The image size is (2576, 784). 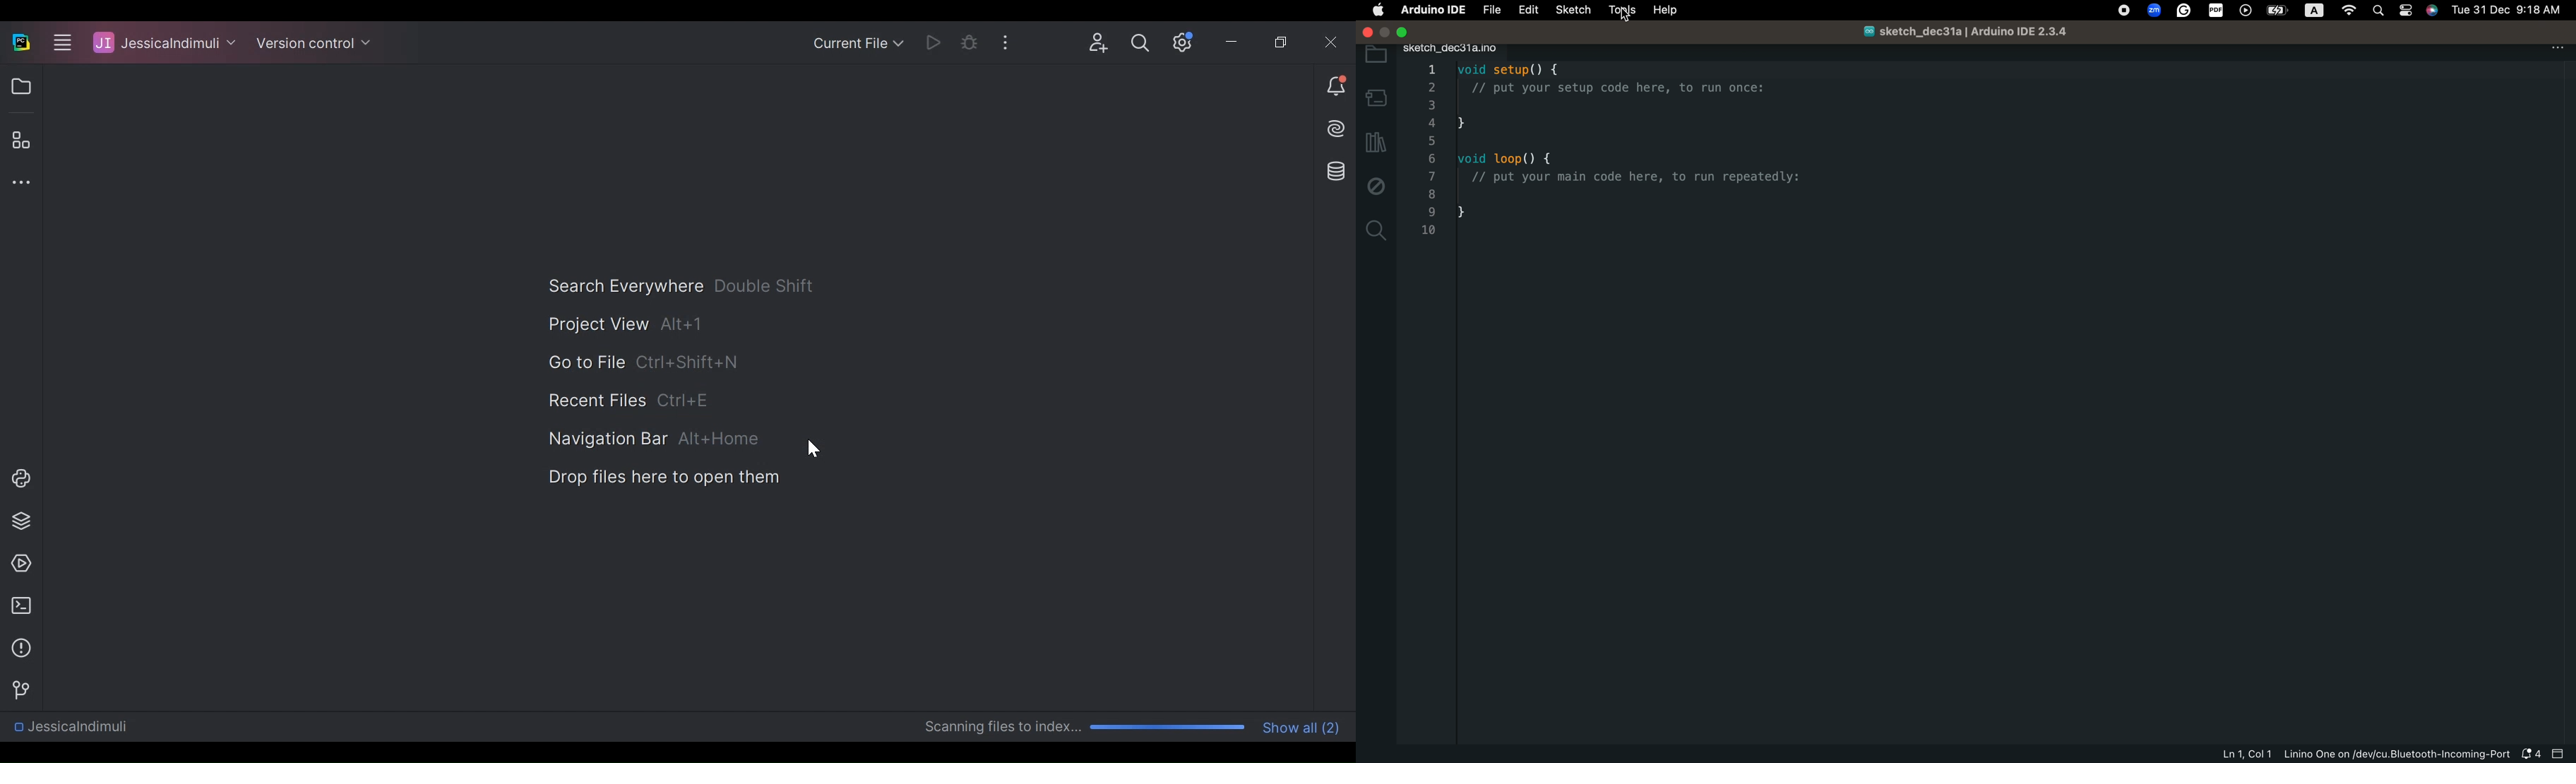 What do you see at coordinates (1086, 728) in the screenshot?
I see `Scanning Progress` at bounding box center [1086, 728].